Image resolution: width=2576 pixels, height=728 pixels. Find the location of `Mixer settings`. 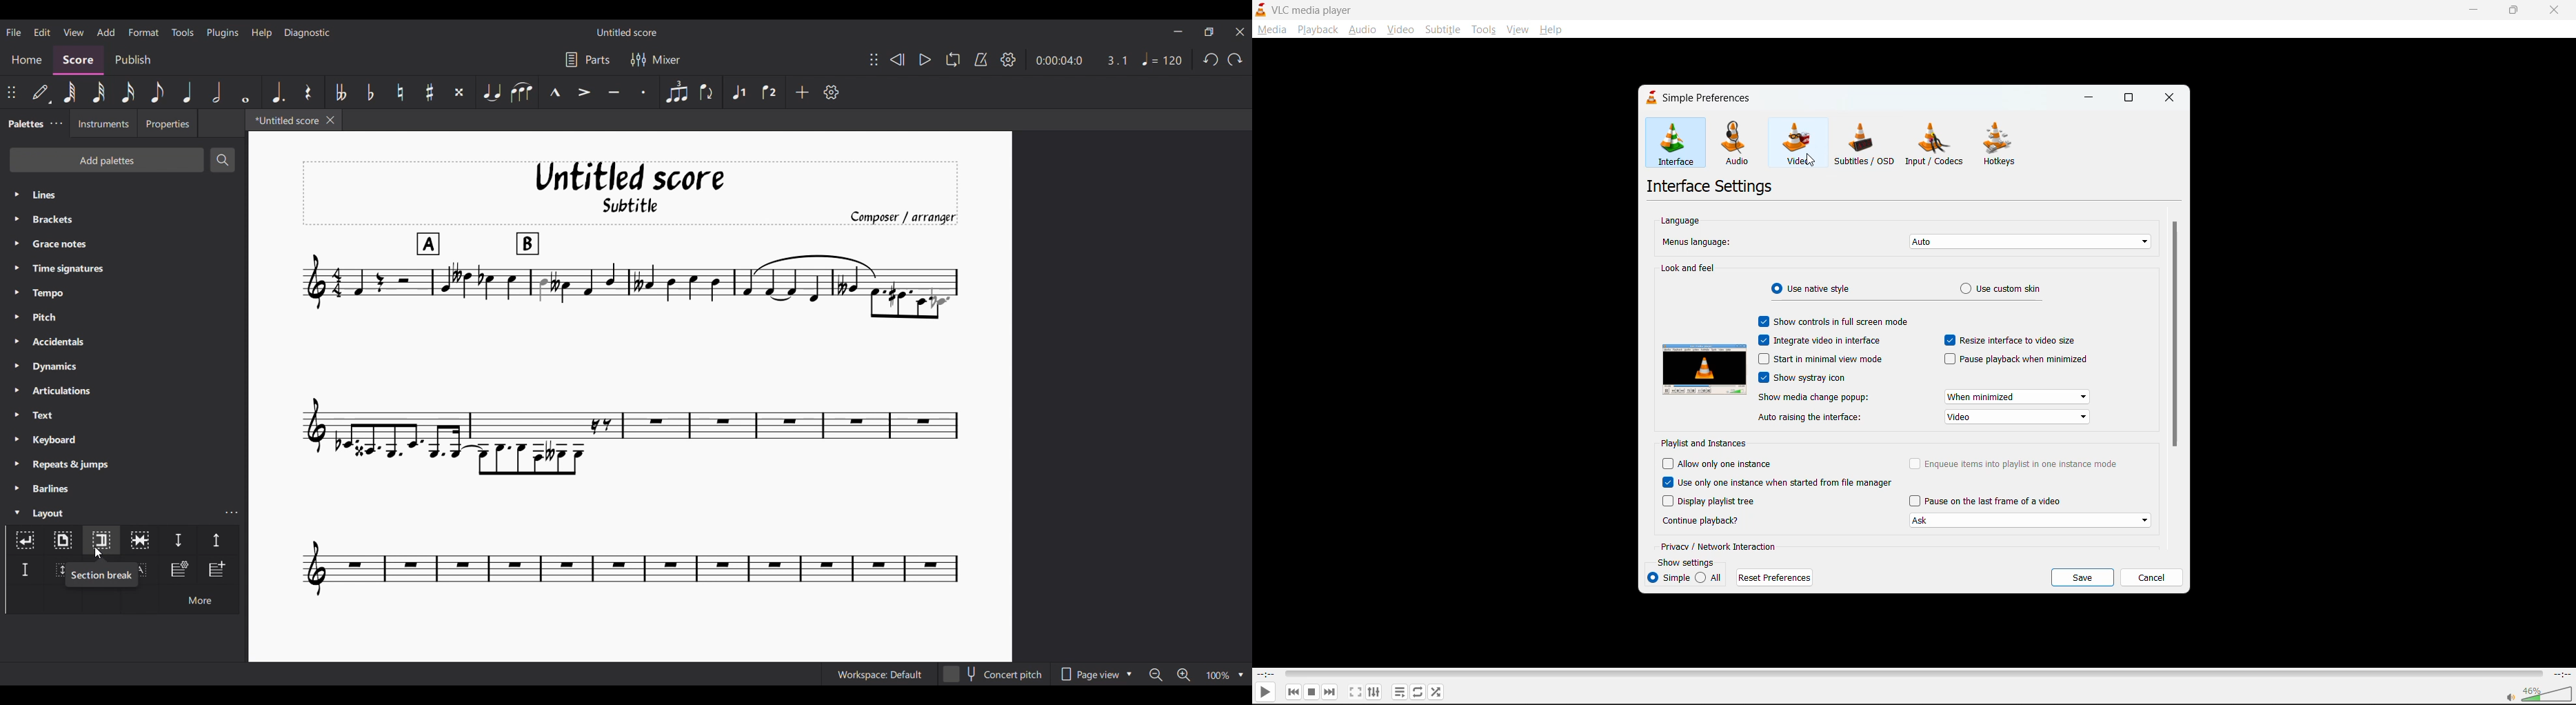

Mixer settings is located at coordinates (656, 60).